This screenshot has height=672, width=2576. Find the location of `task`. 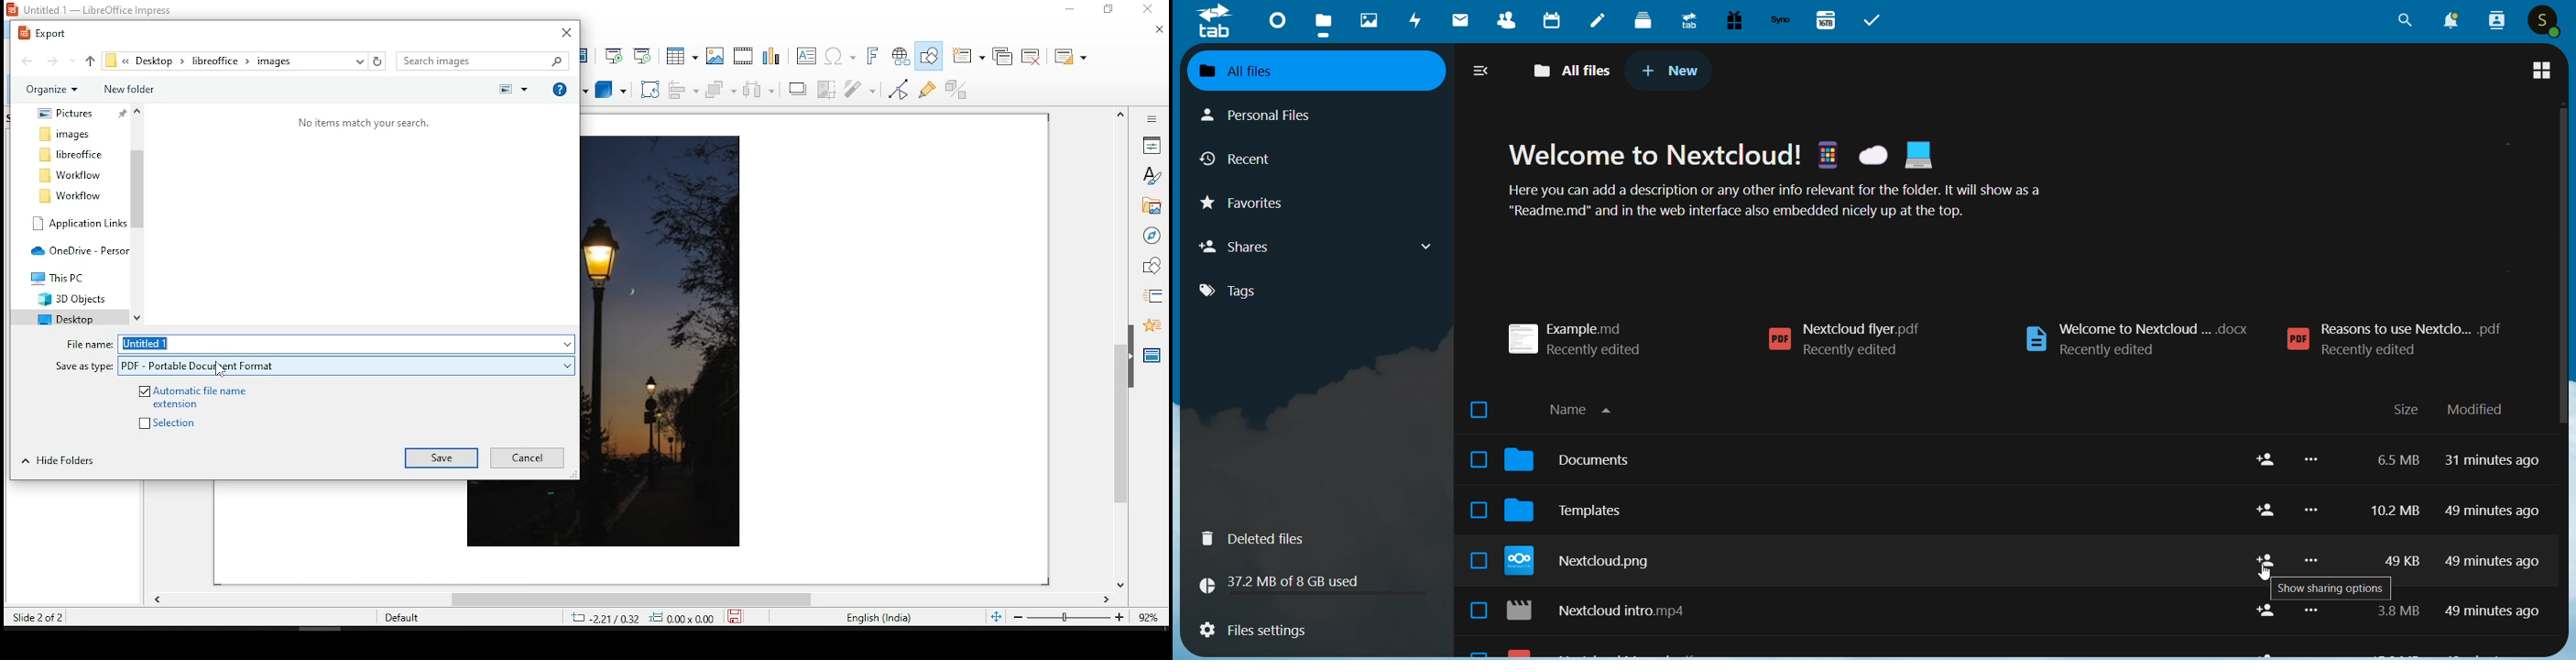

task is located at coordinates (1876, 20).